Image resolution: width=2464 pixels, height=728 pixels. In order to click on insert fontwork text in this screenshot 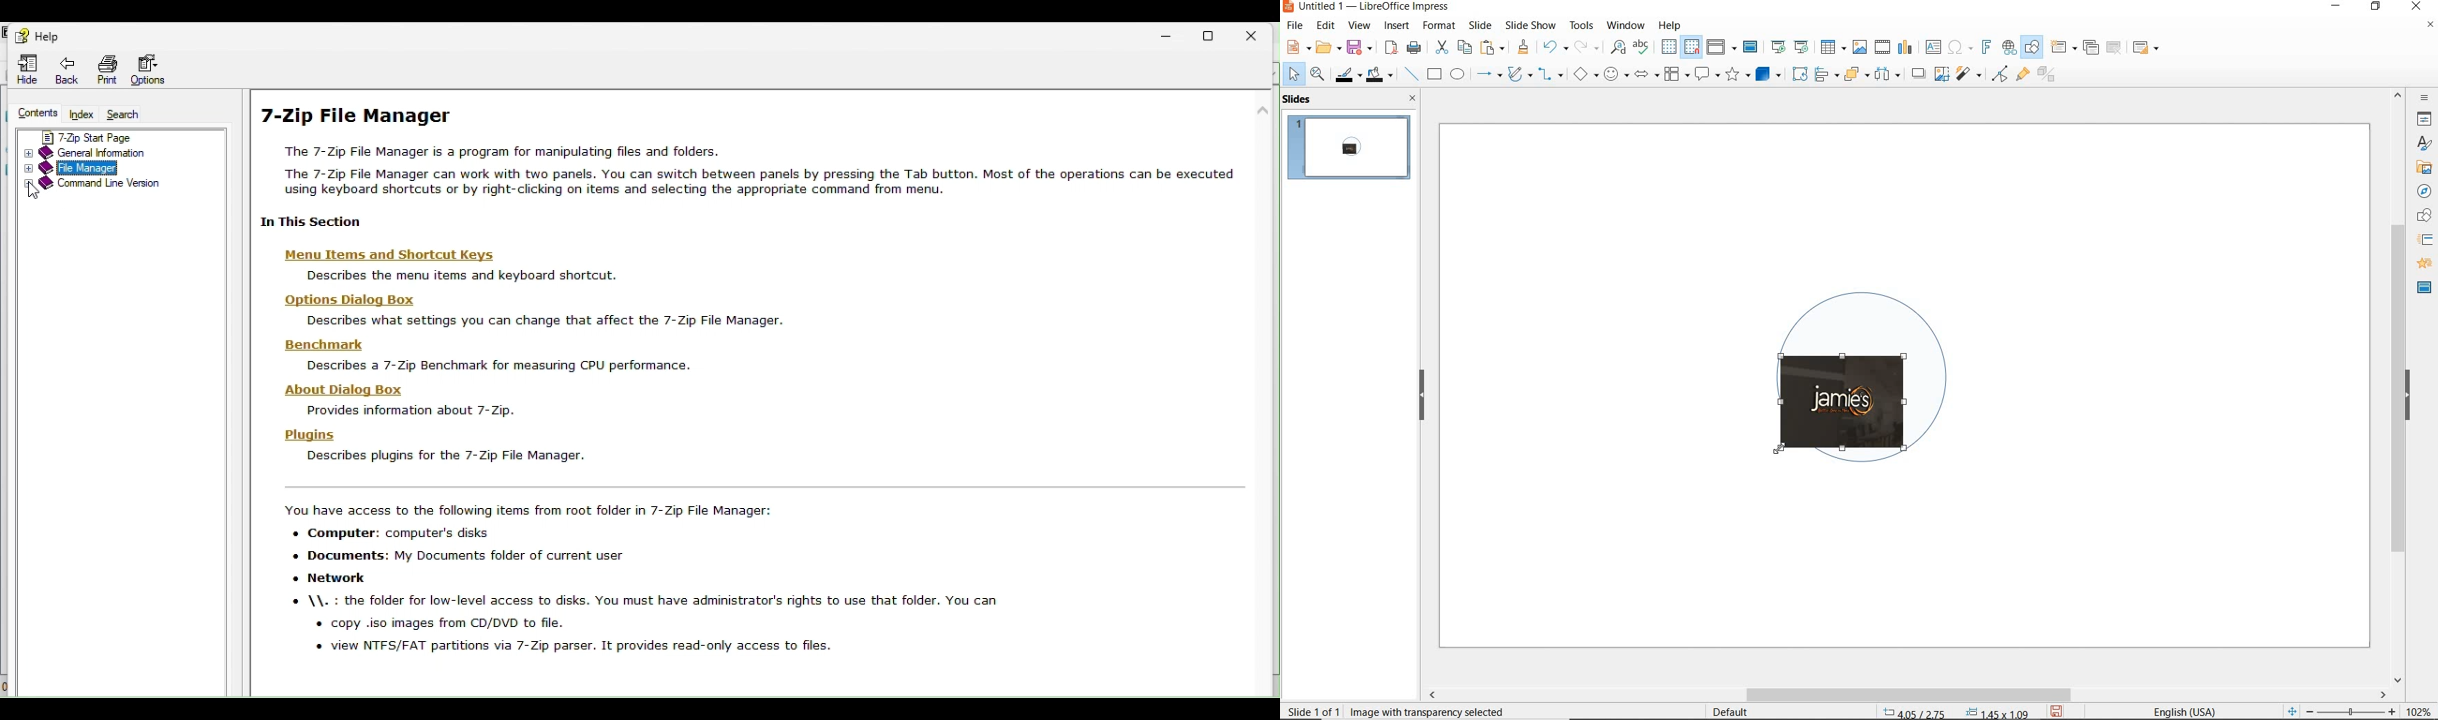, I will do `click(1985, 48)`.